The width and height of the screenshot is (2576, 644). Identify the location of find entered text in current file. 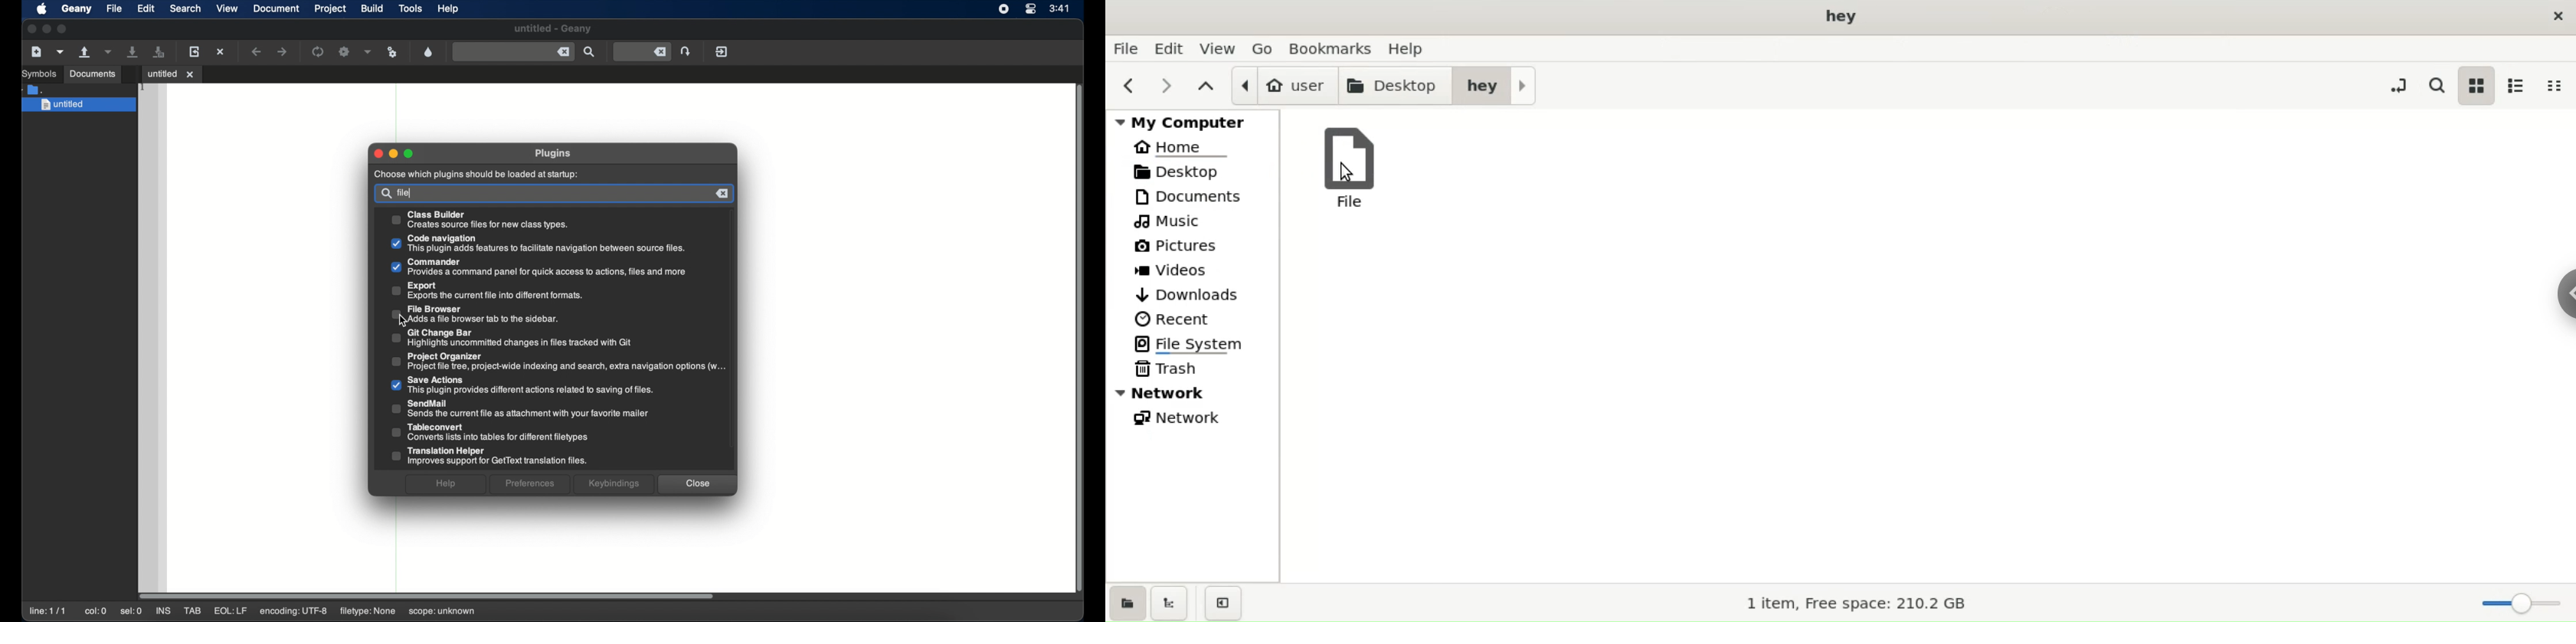
(590, 52).